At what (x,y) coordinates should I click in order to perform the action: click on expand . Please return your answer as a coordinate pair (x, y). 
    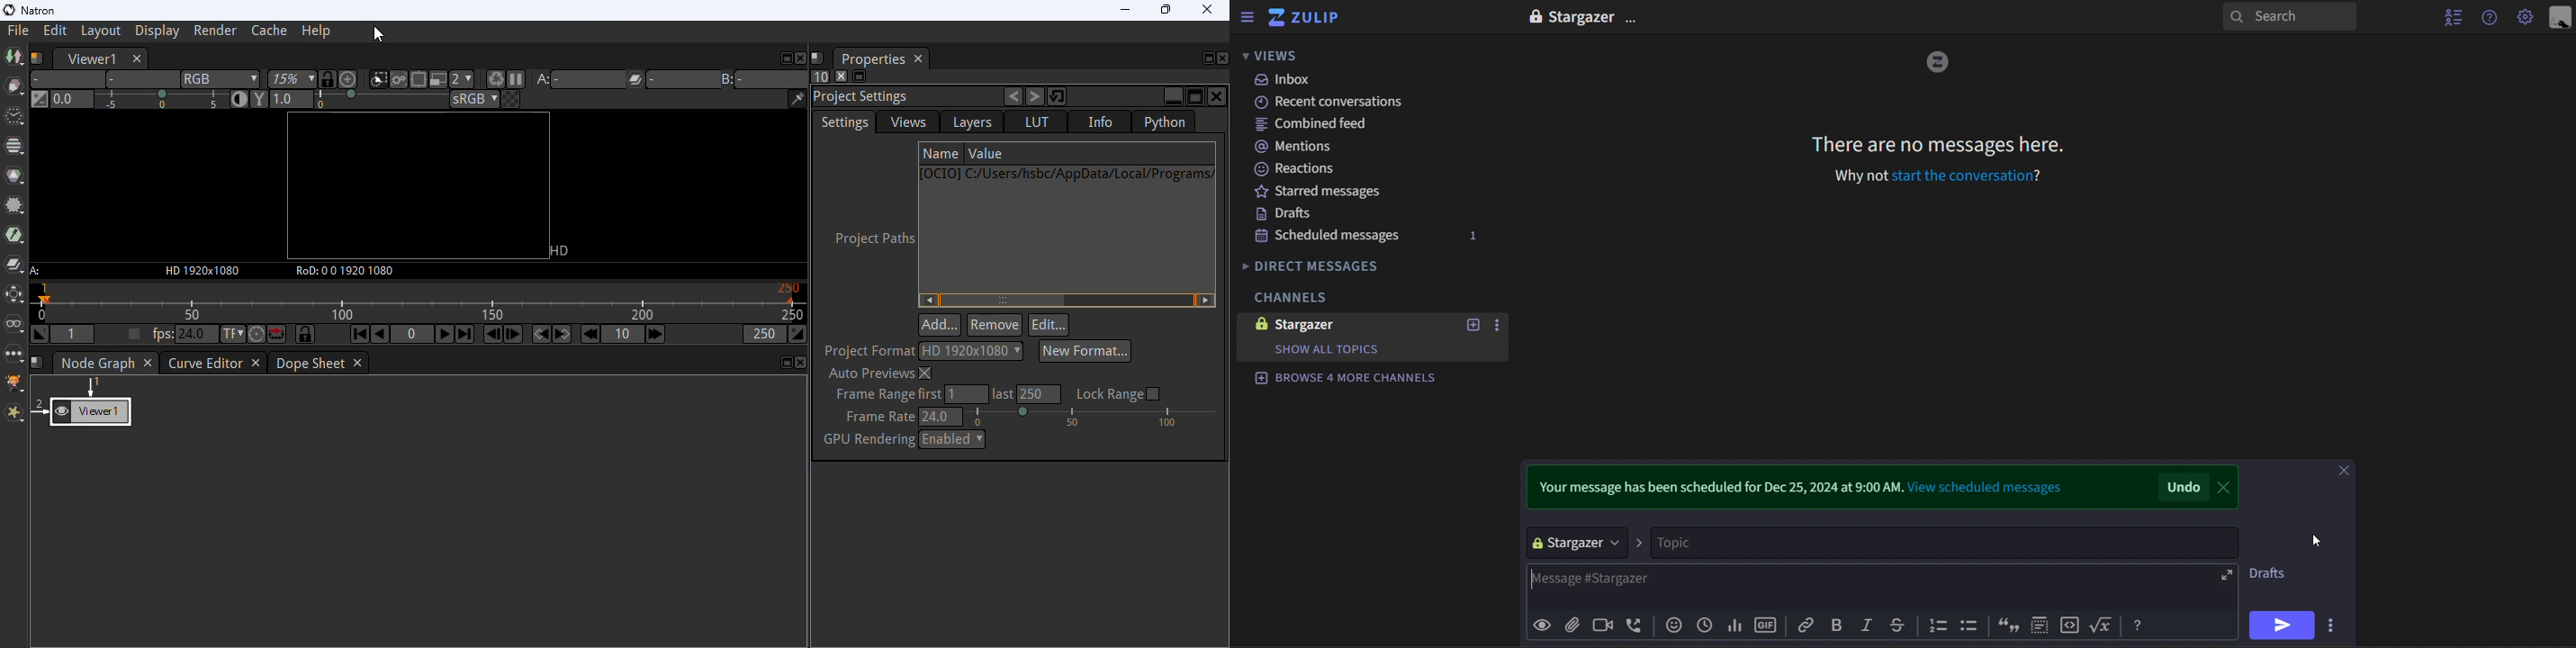
    Looking at the image, I should click on (2226, 575).